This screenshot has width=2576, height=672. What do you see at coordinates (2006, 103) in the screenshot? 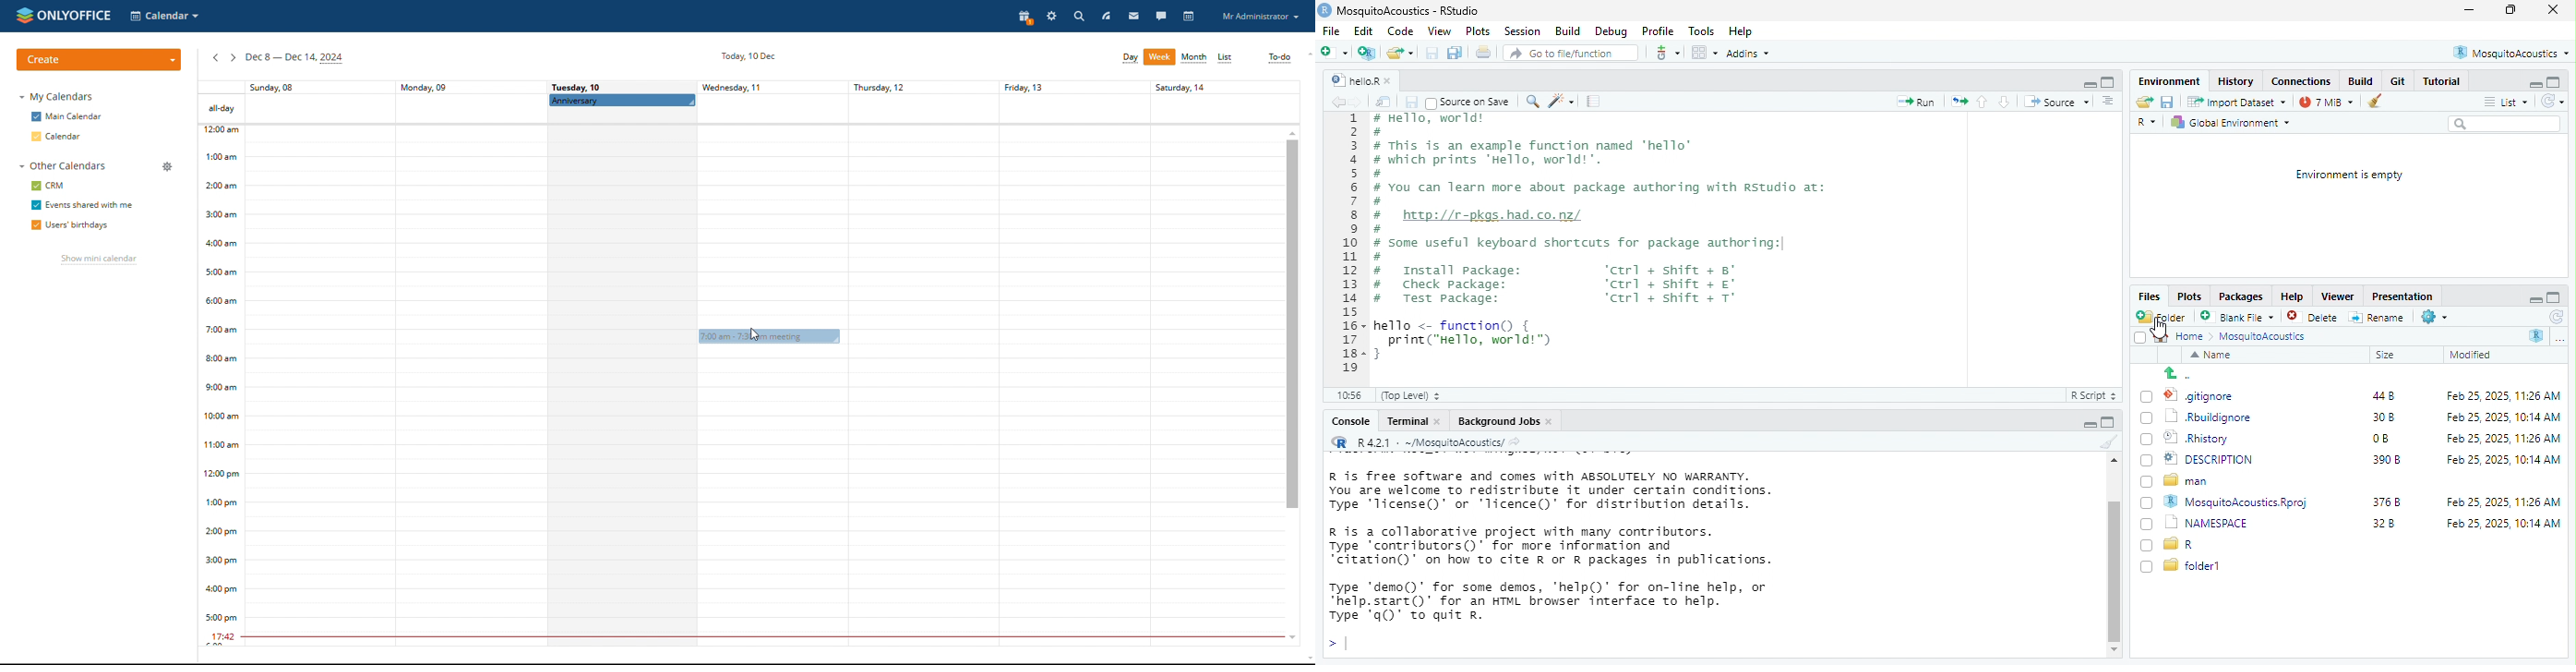
I see `go to next section/chunk` at bounding box center [2006, 103].